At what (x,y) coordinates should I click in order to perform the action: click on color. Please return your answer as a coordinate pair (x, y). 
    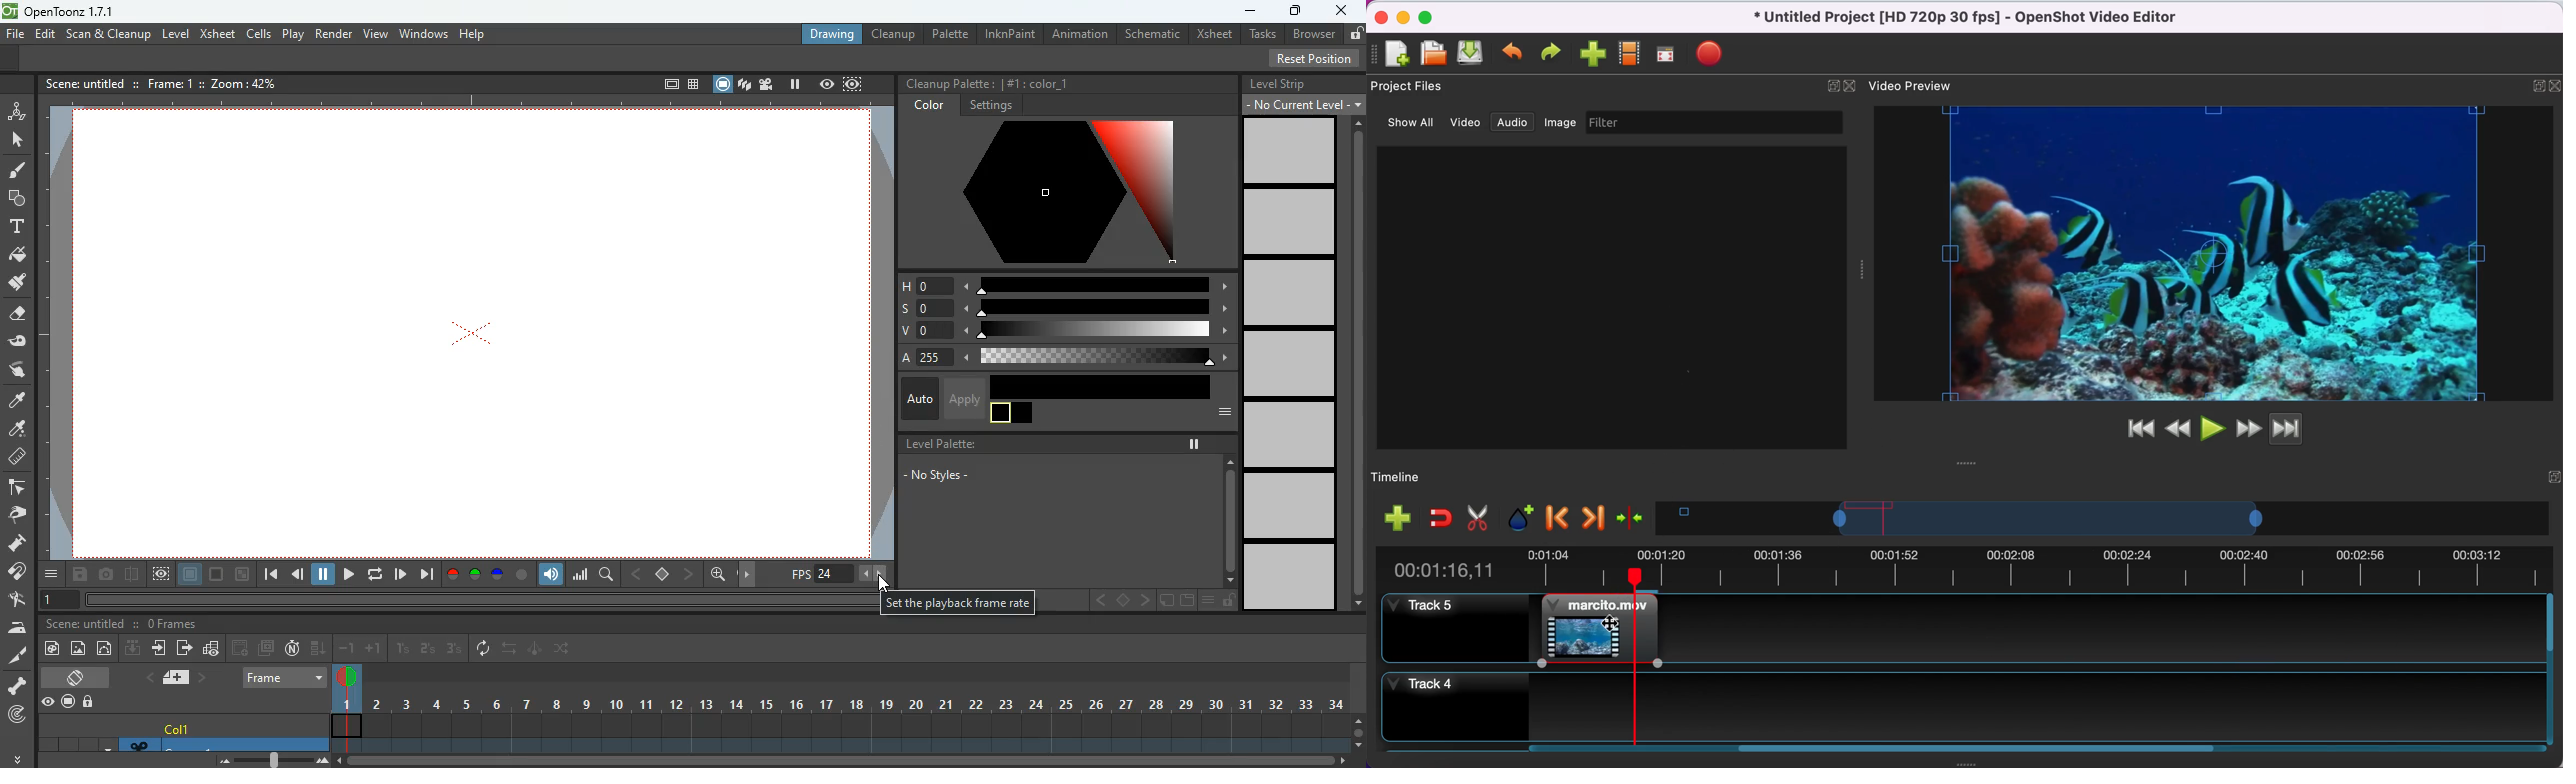
    Looking at the image, I should click on (16, 428).